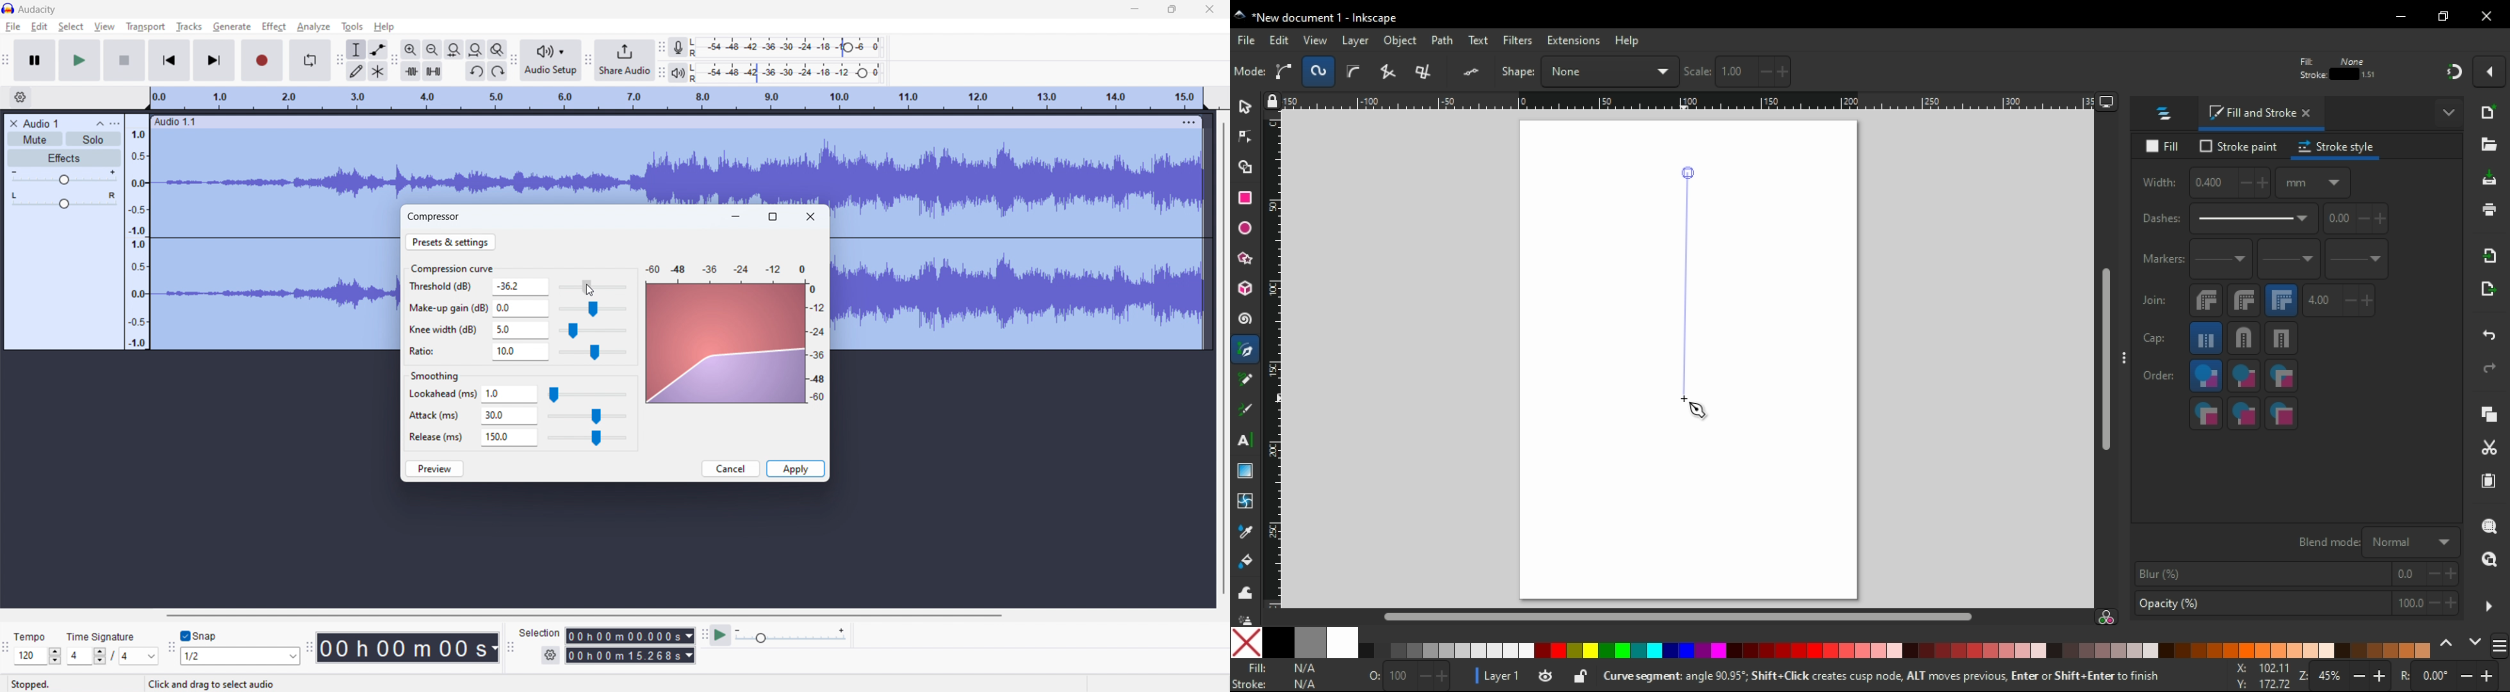  What do you see at coordinates (63, 200) in the screenshot?
I see `pan: center` at bounding box center [63, 200].